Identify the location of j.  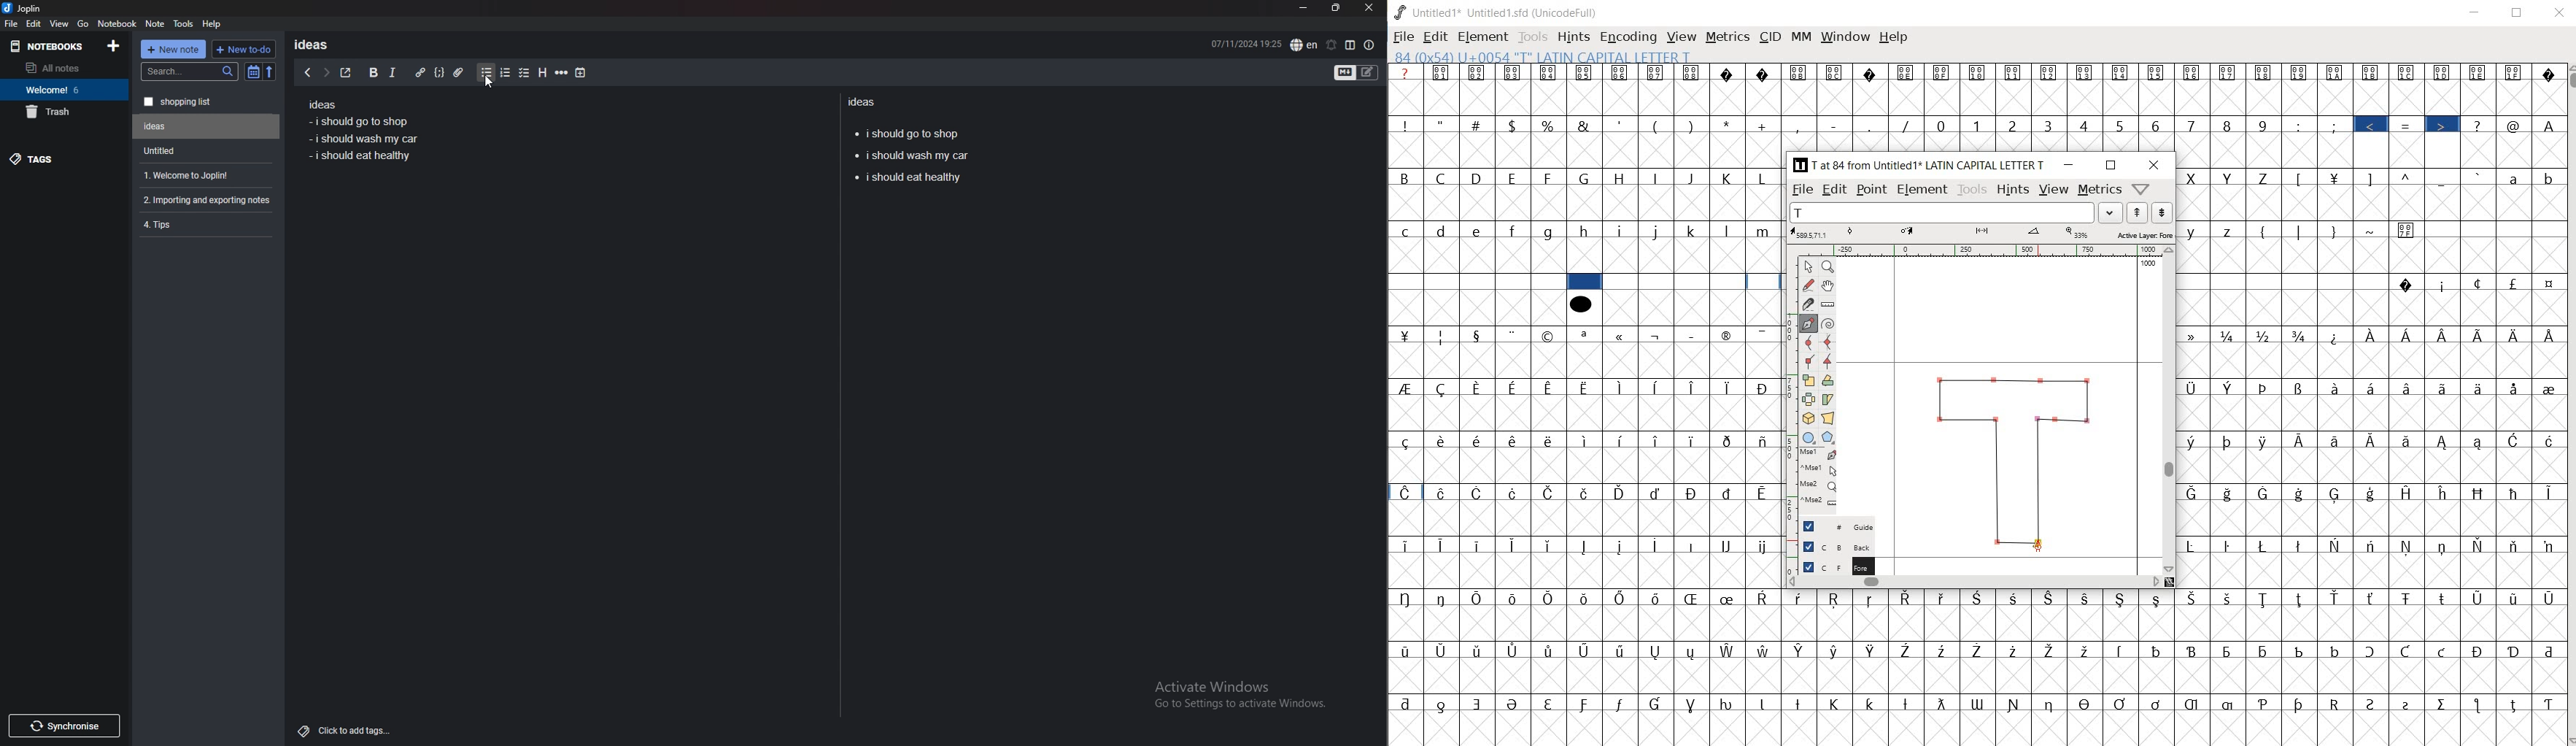
(1658, 230).